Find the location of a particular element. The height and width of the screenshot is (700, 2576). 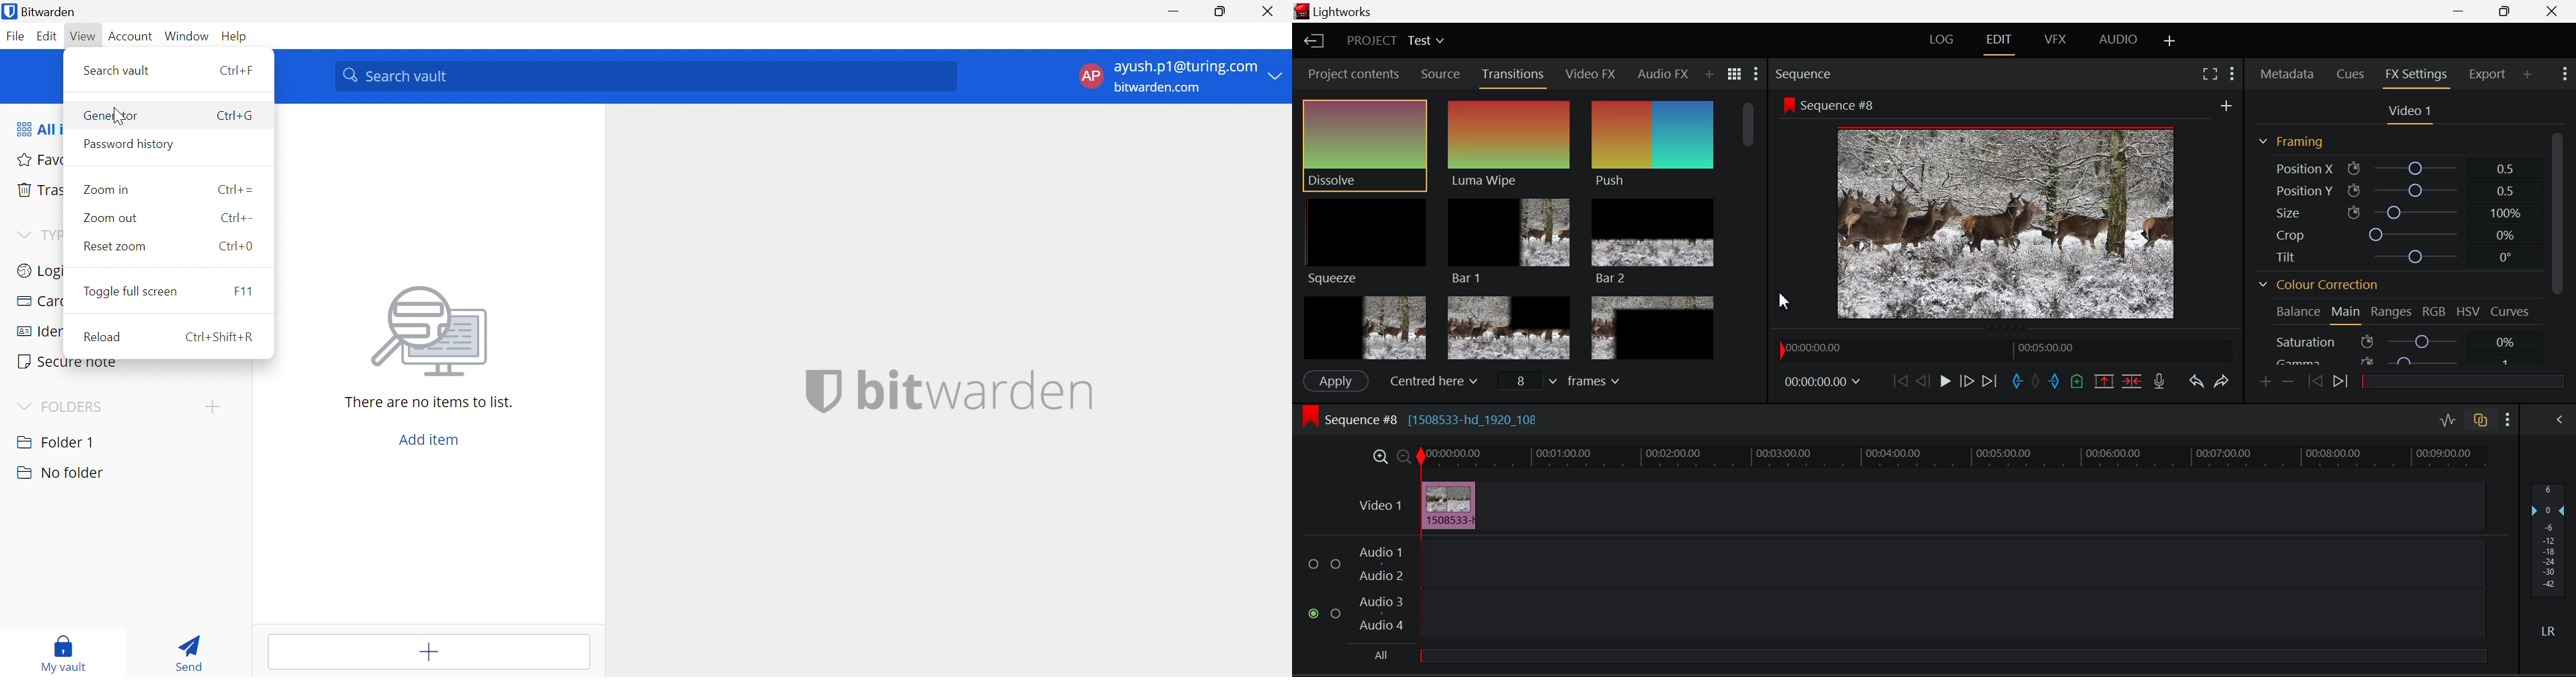

Reload is located at coordinates (102, 336).